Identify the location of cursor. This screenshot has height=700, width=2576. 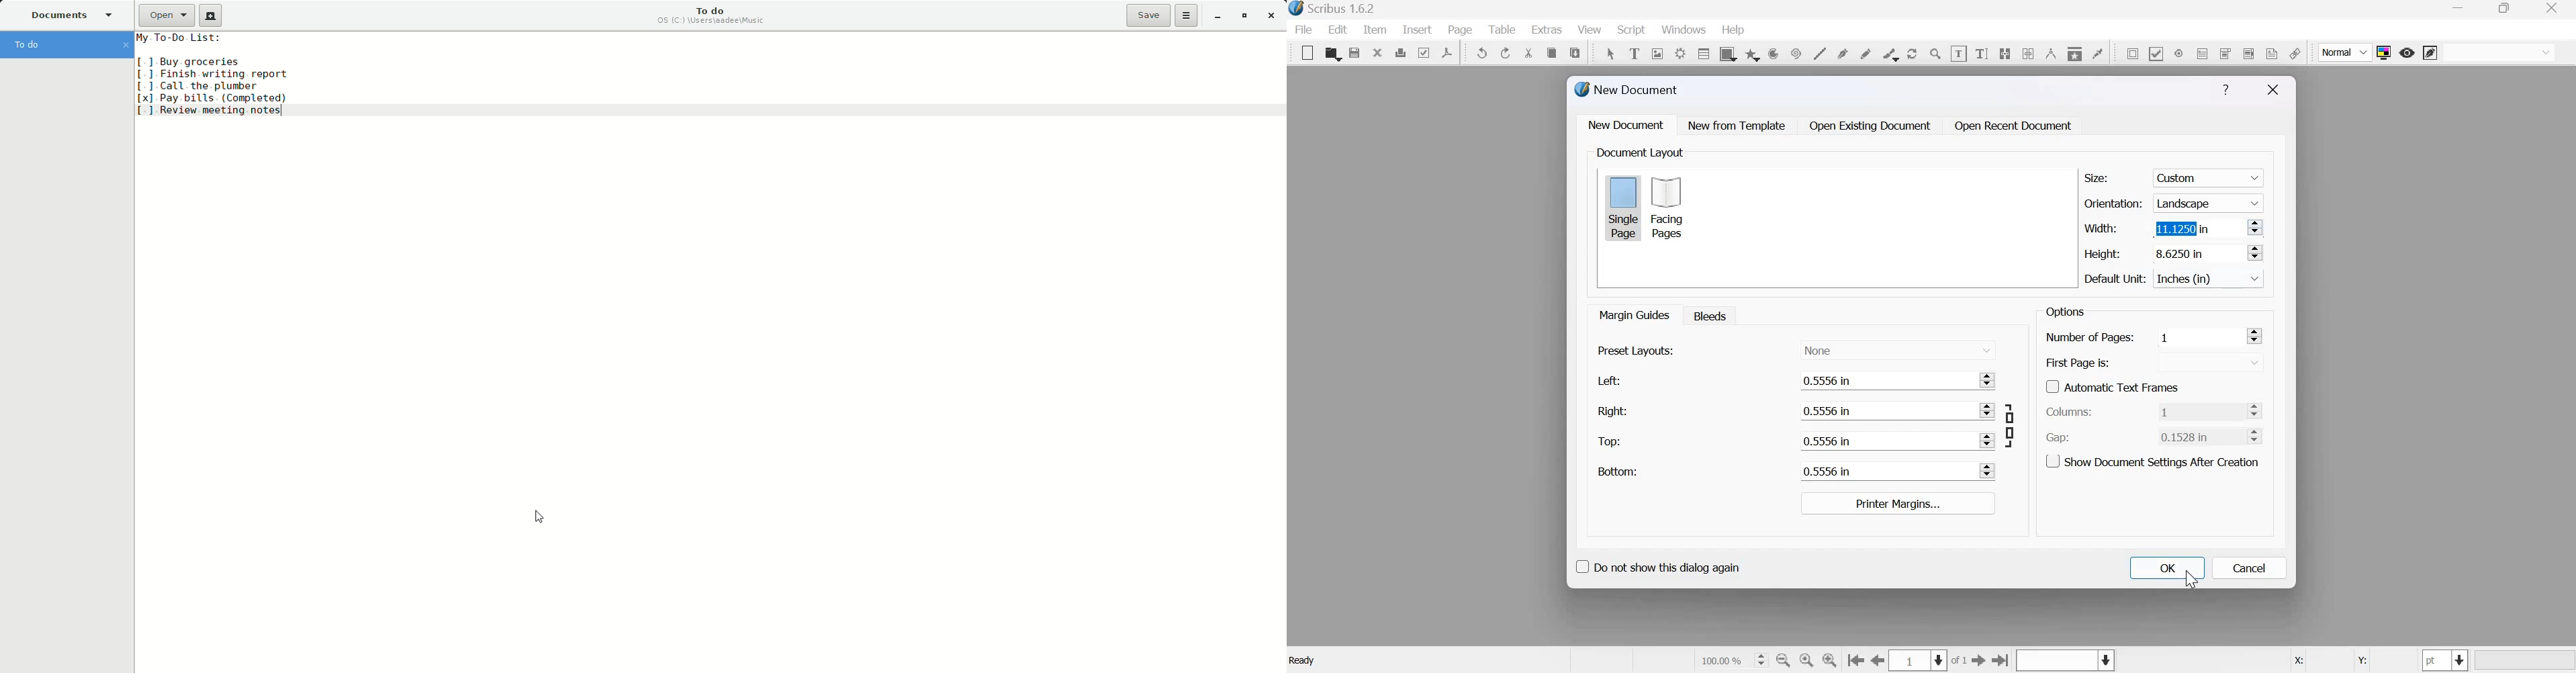
(2191, 580).